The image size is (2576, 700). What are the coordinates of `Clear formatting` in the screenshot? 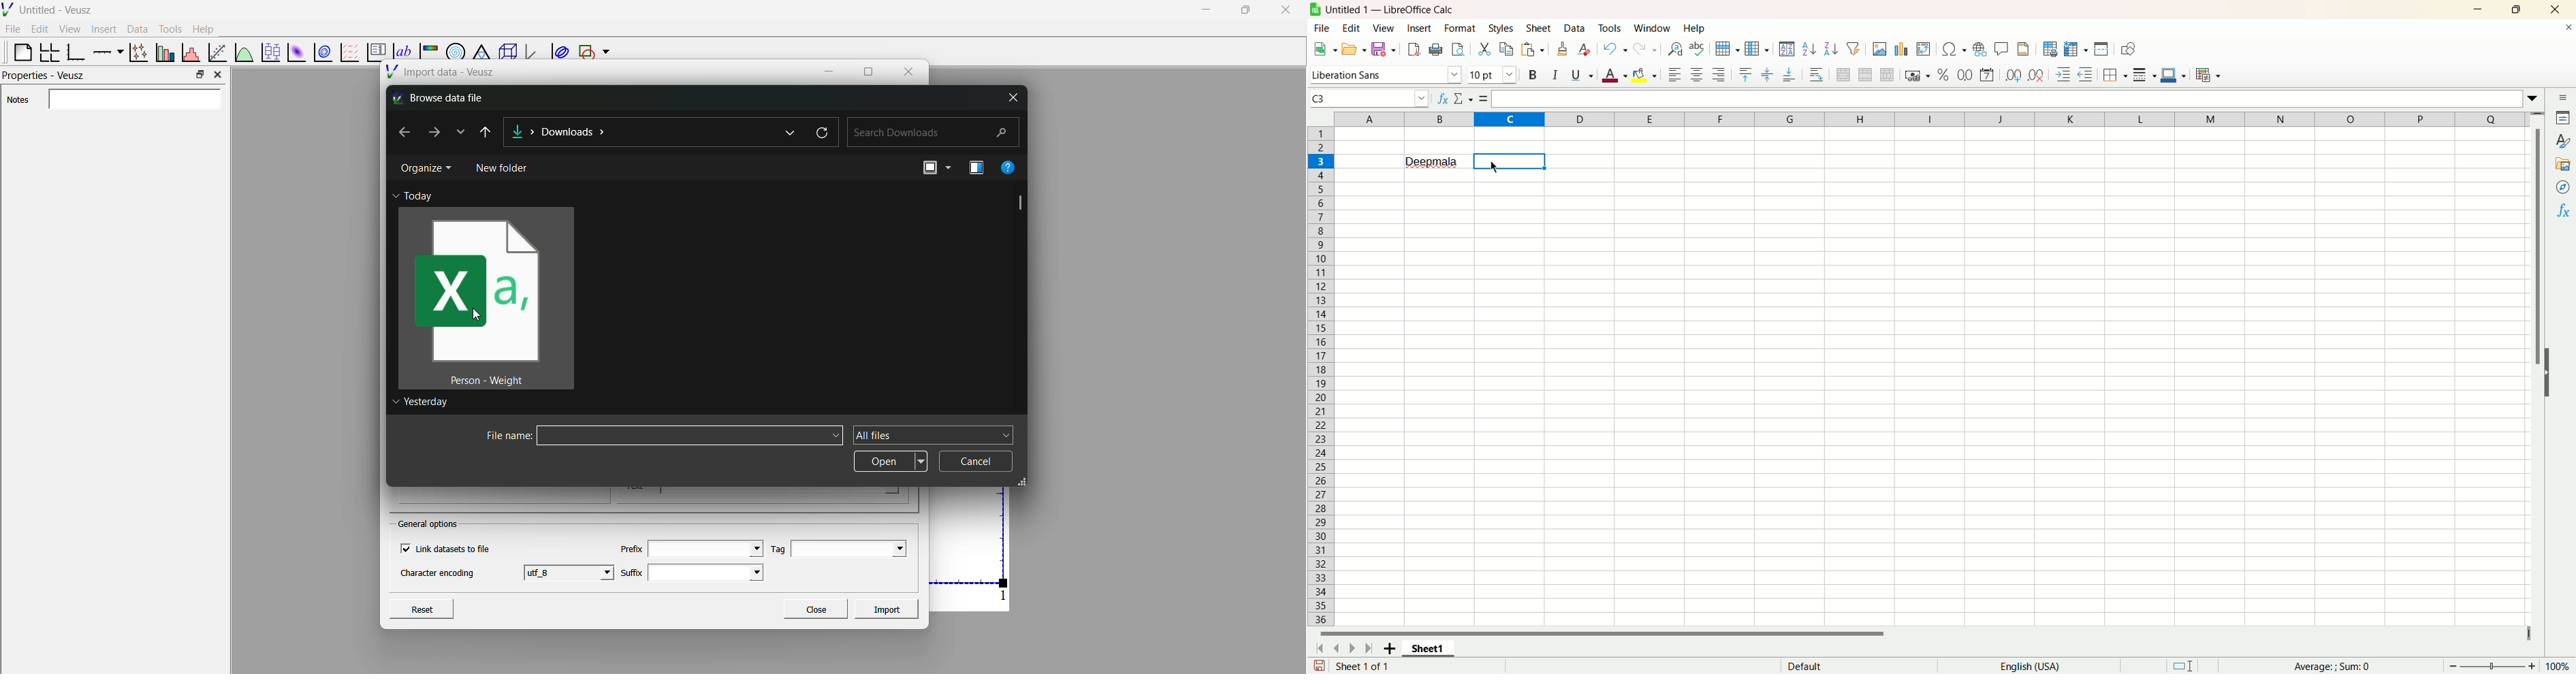 It's located at (1586, 49).